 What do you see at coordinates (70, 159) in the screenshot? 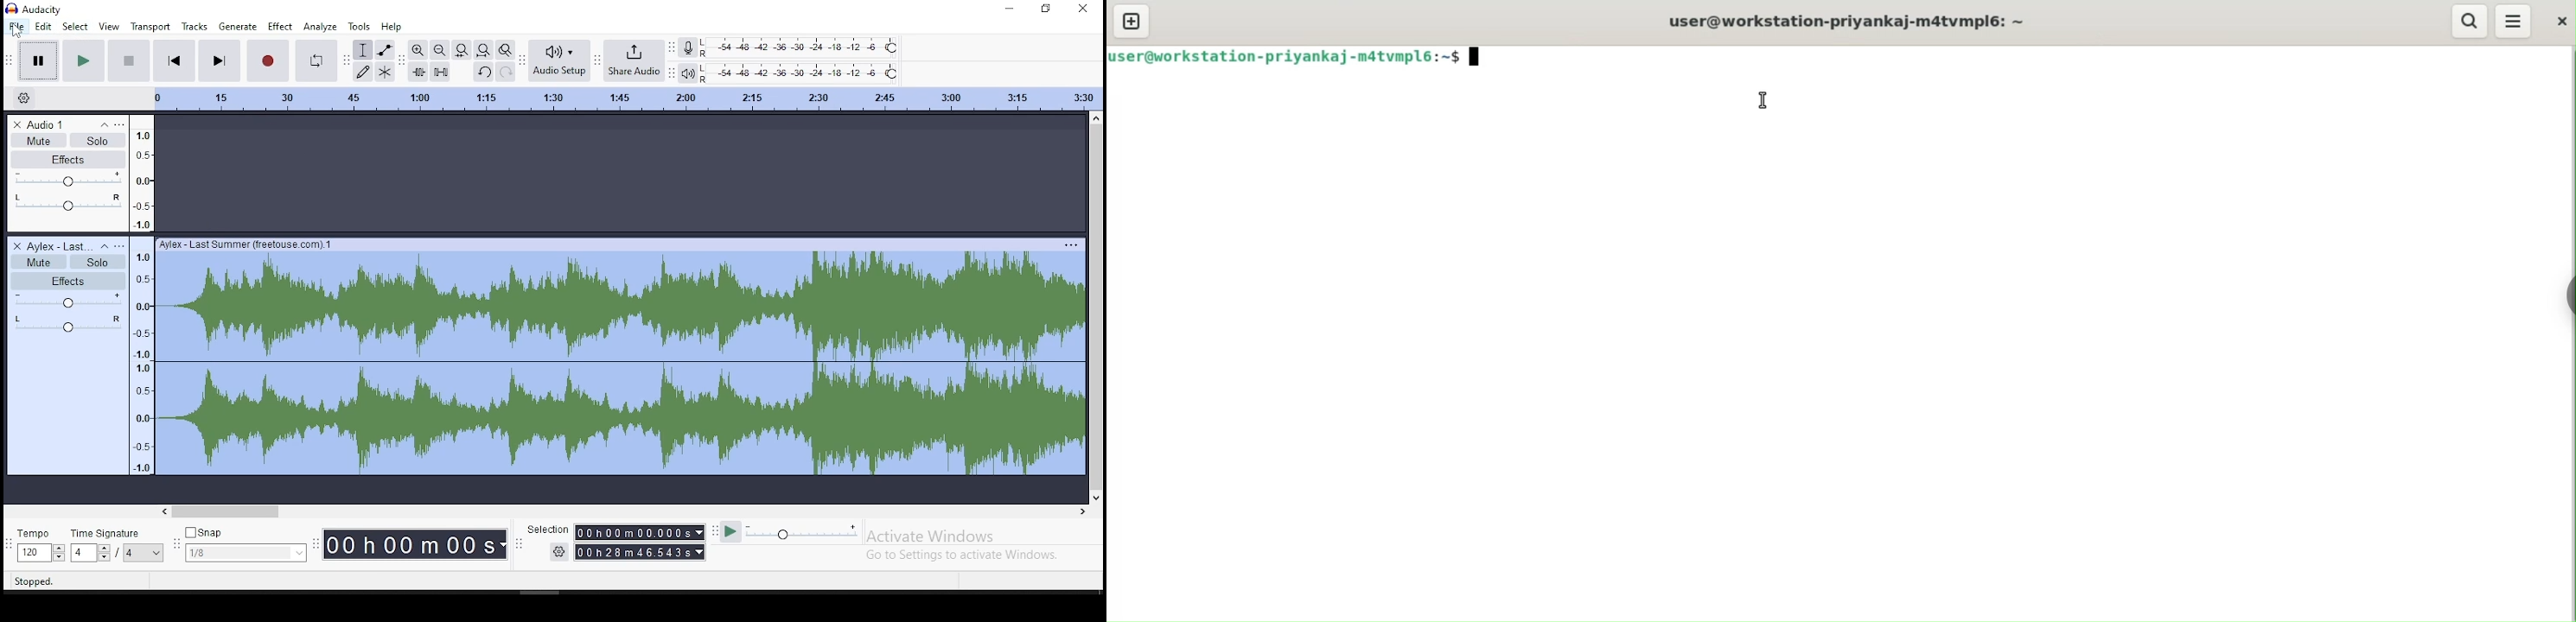
I see `effects` at bounding box center [70, 159].